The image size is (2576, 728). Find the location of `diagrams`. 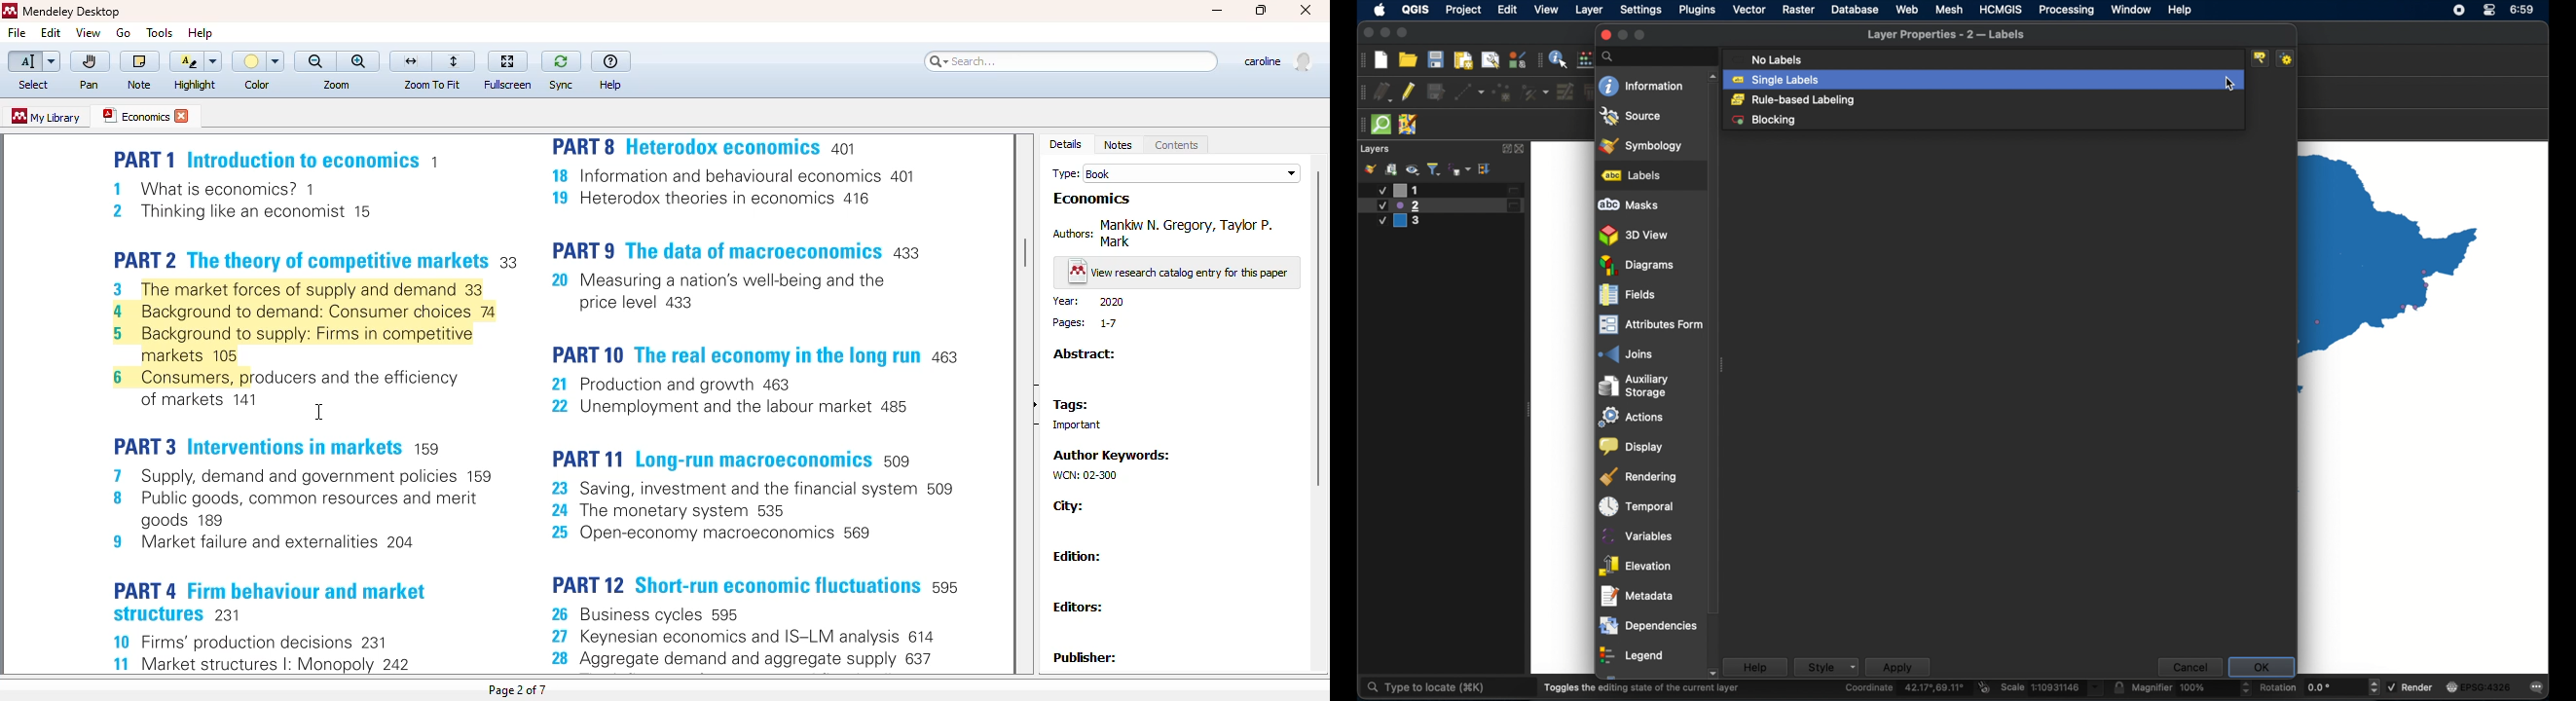

diagrams is located at coordinates (1637, 265).